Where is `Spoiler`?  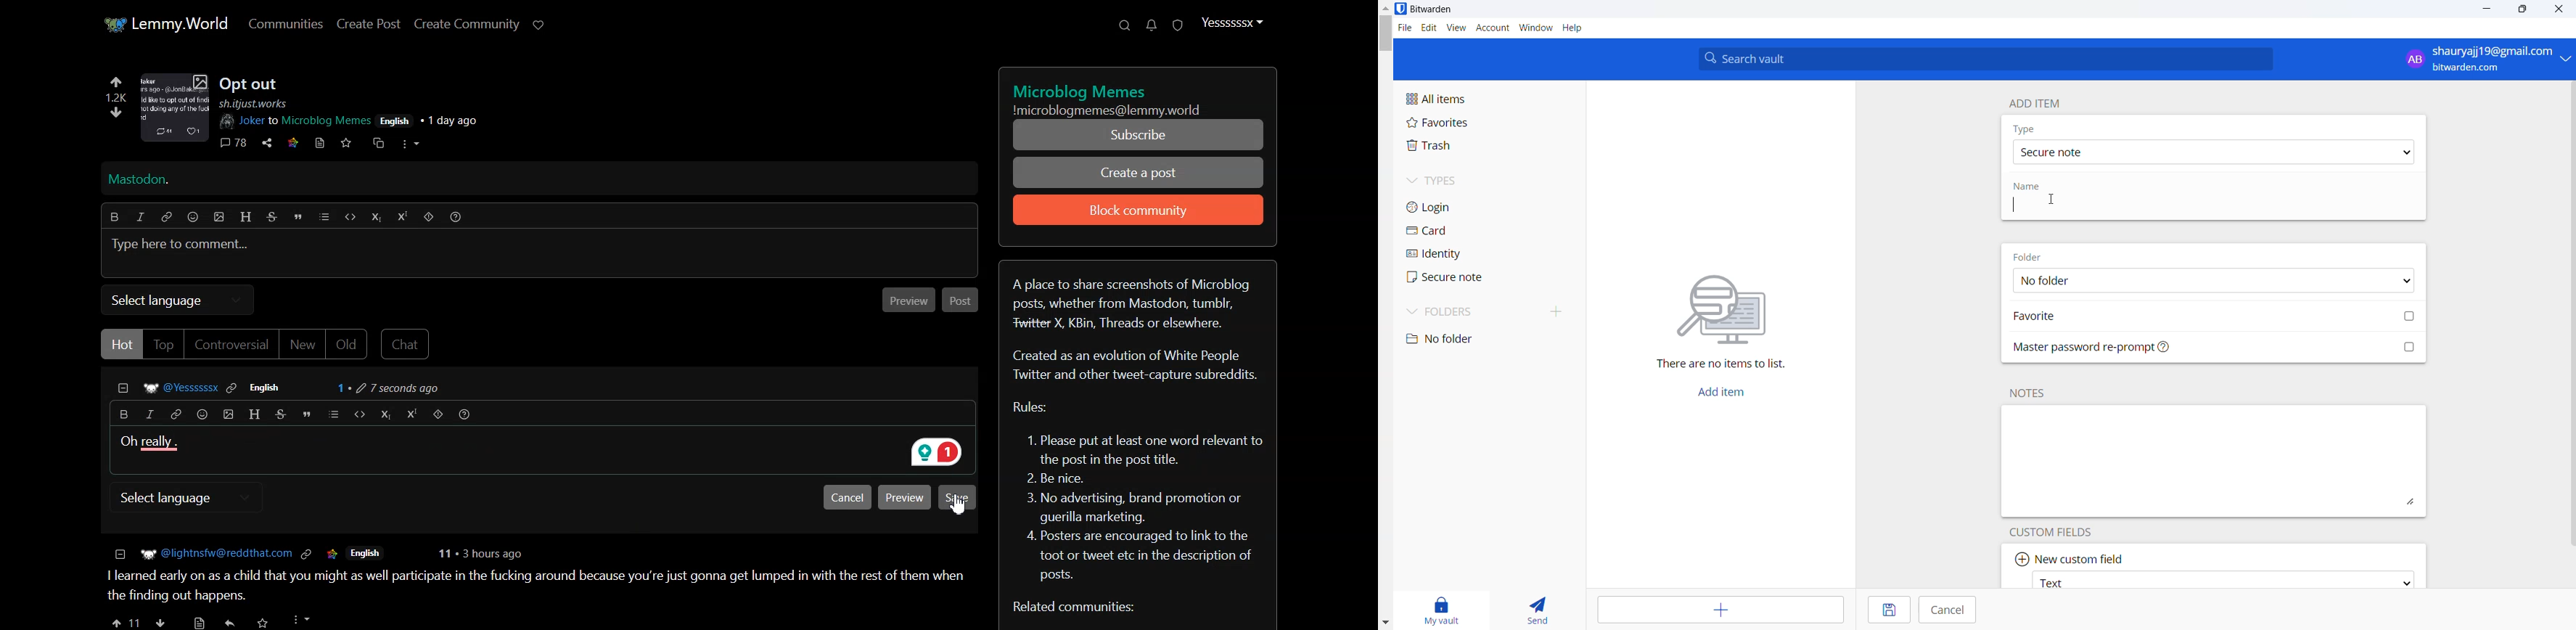
Spoiler is located at coordinates (438, 415).